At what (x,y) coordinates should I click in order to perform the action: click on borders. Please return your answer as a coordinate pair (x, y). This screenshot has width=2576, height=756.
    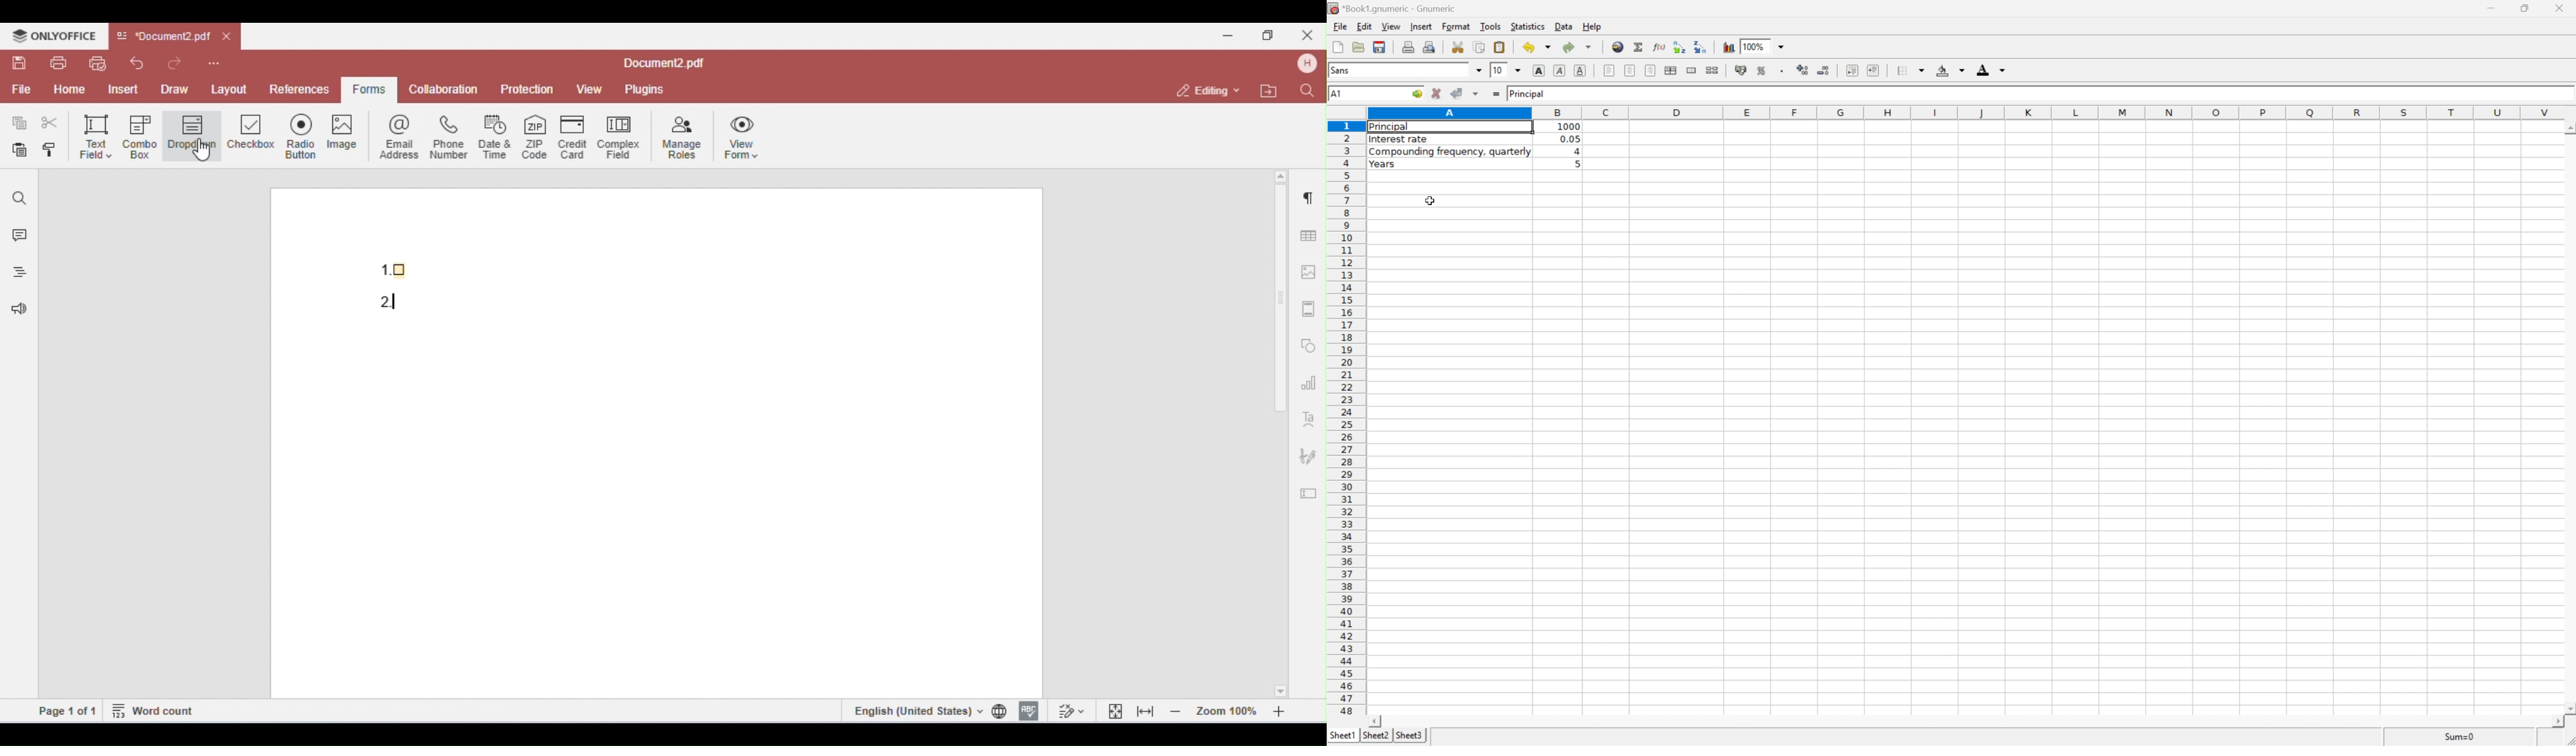
    Looking at the image, I should click on (1911, 69).